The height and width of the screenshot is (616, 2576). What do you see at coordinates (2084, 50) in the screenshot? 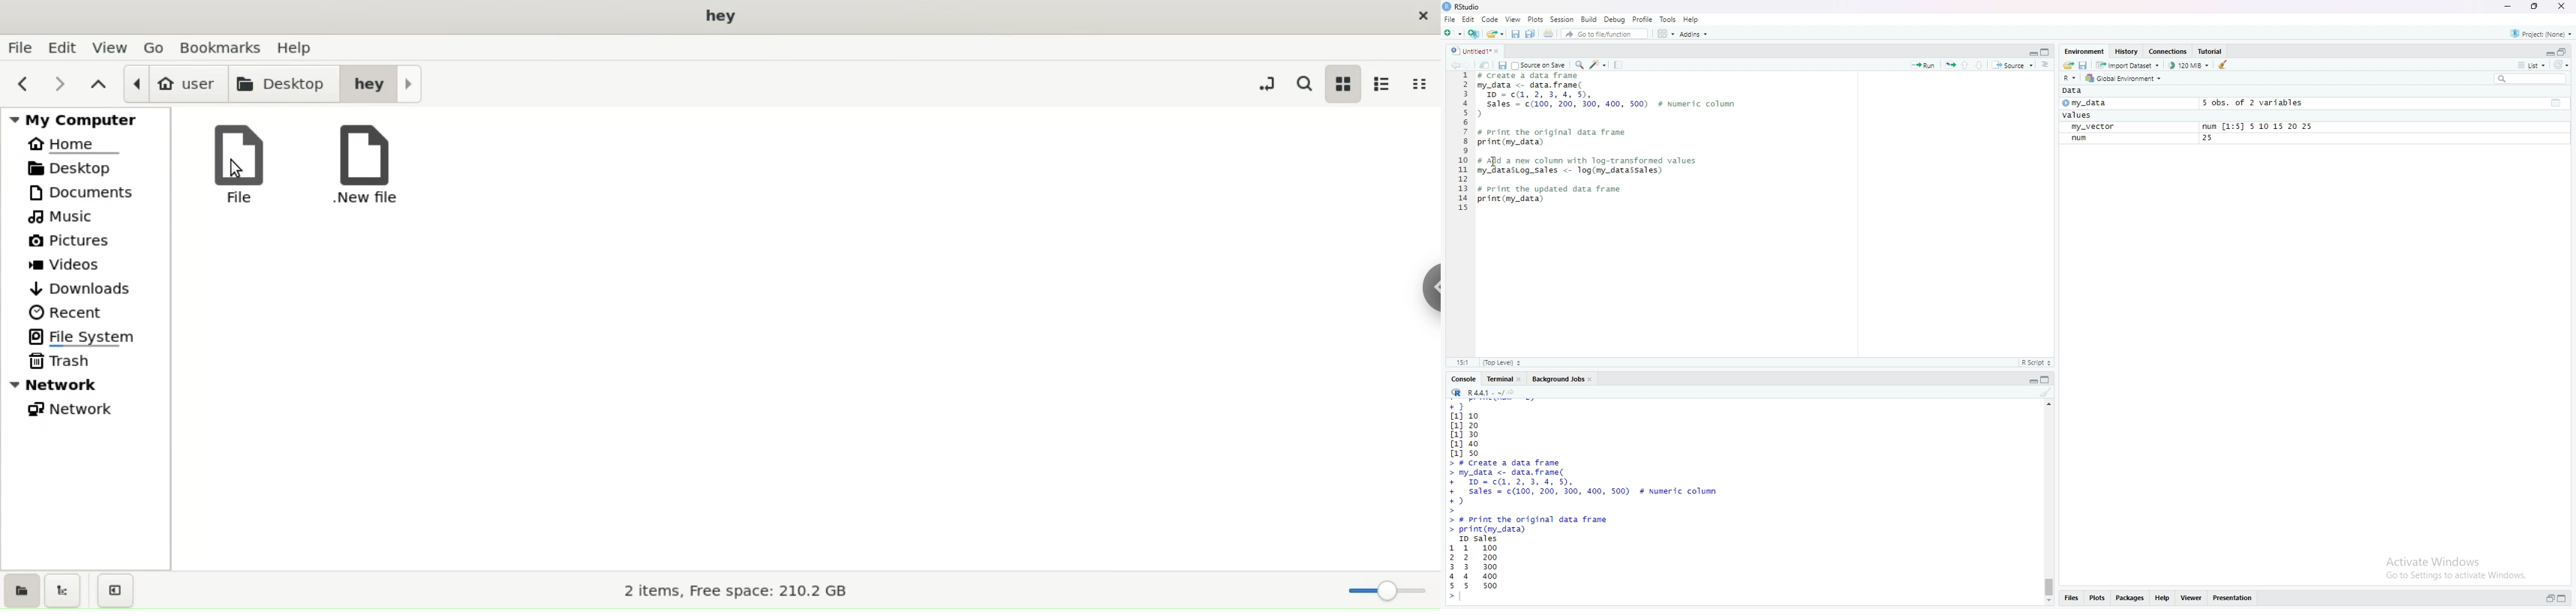
I see `environment` at bounding box center [2084, 50].